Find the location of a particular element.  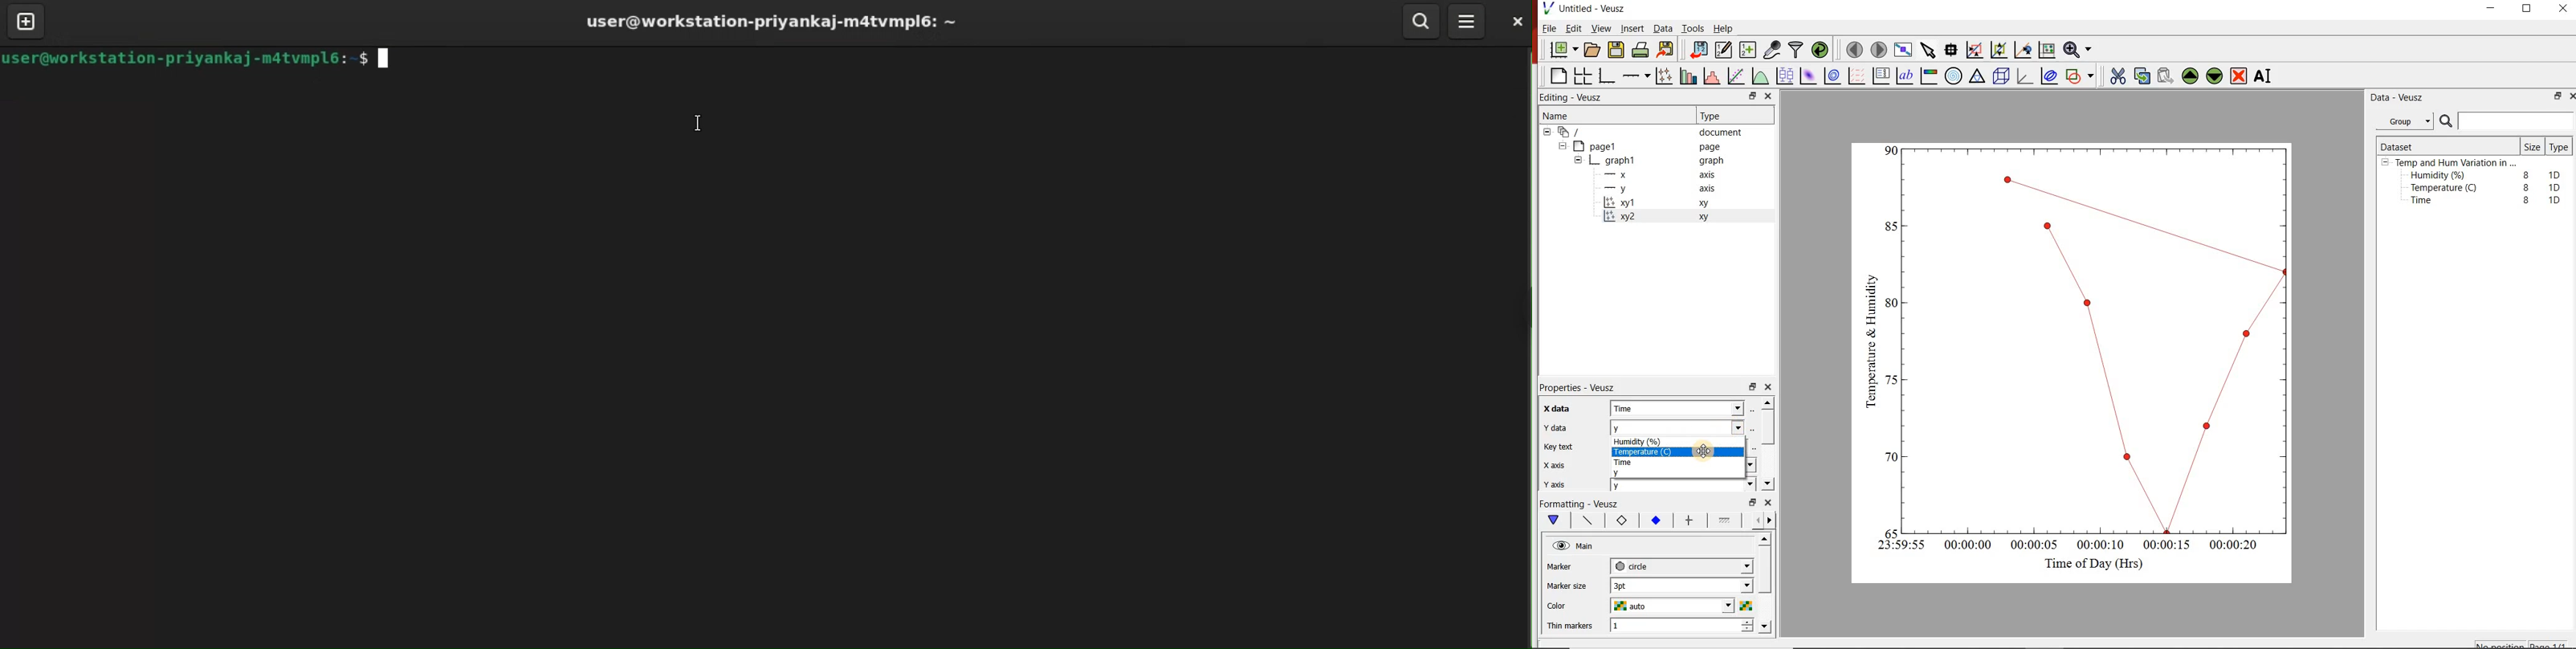

document is located at coordinates (1725, 132).